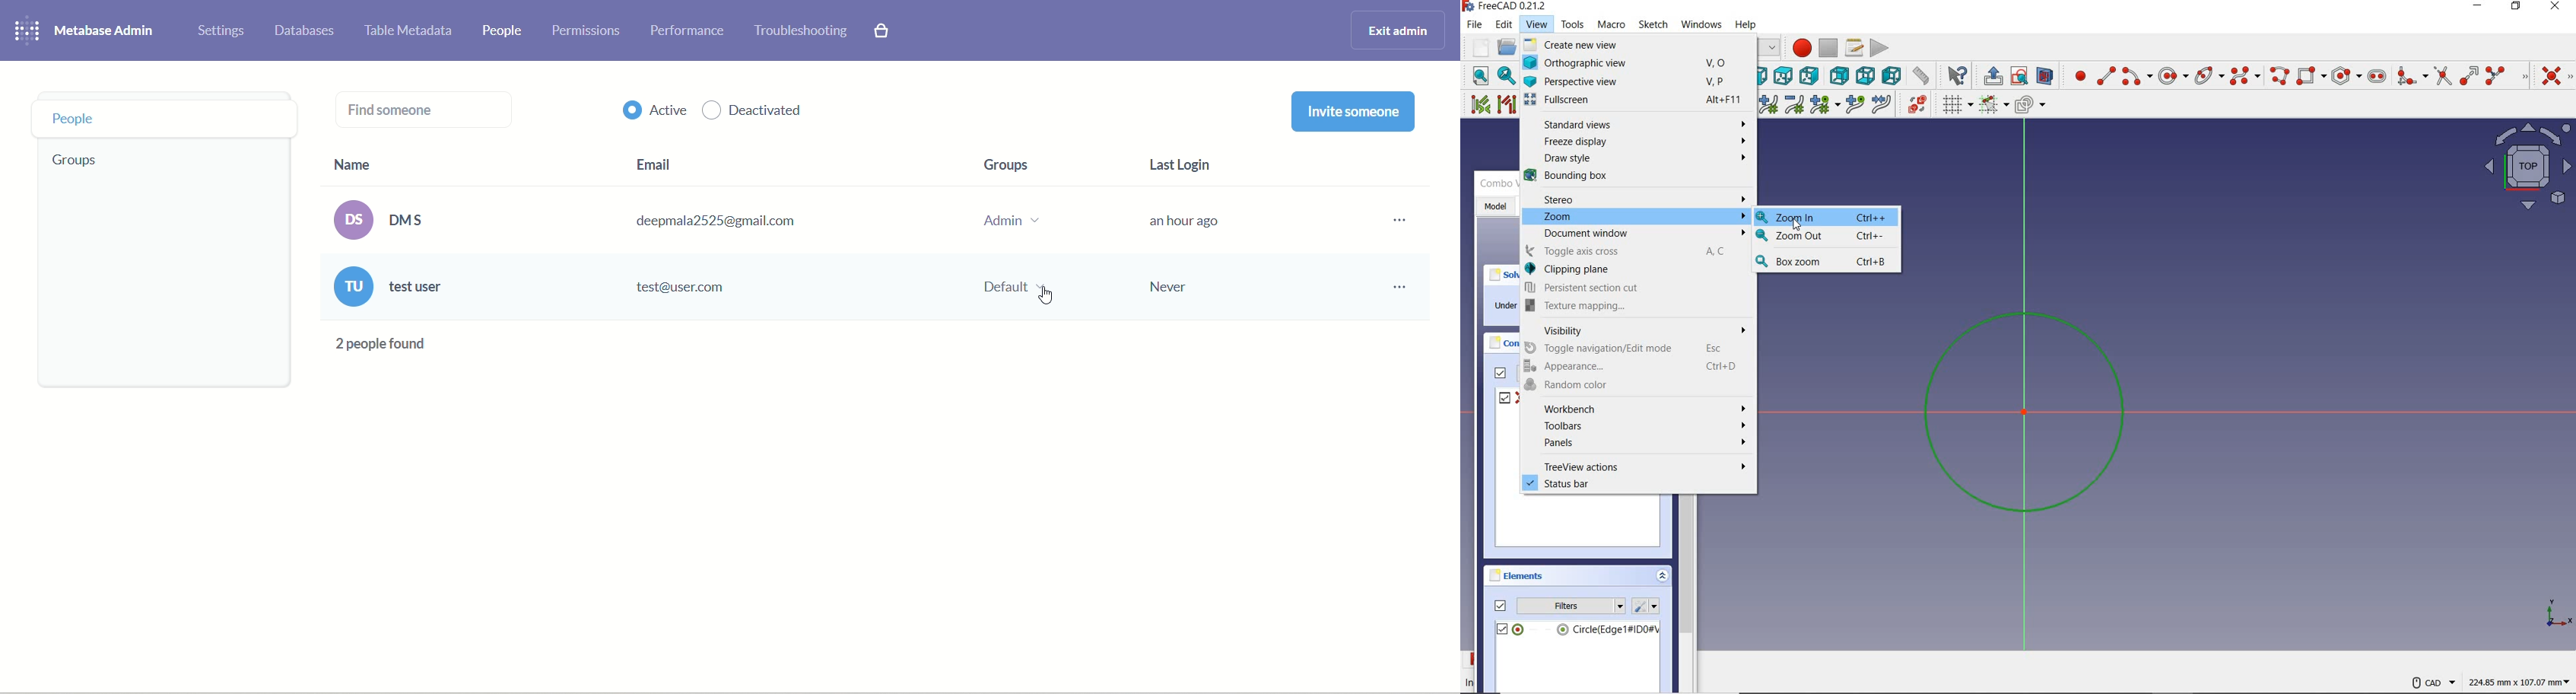 The height and width of the screenshot is (700, 2576). What do you see at coordinates (1956, 75) in the screenshot?
I see `what's this?` at bounding box center [1956, 75].